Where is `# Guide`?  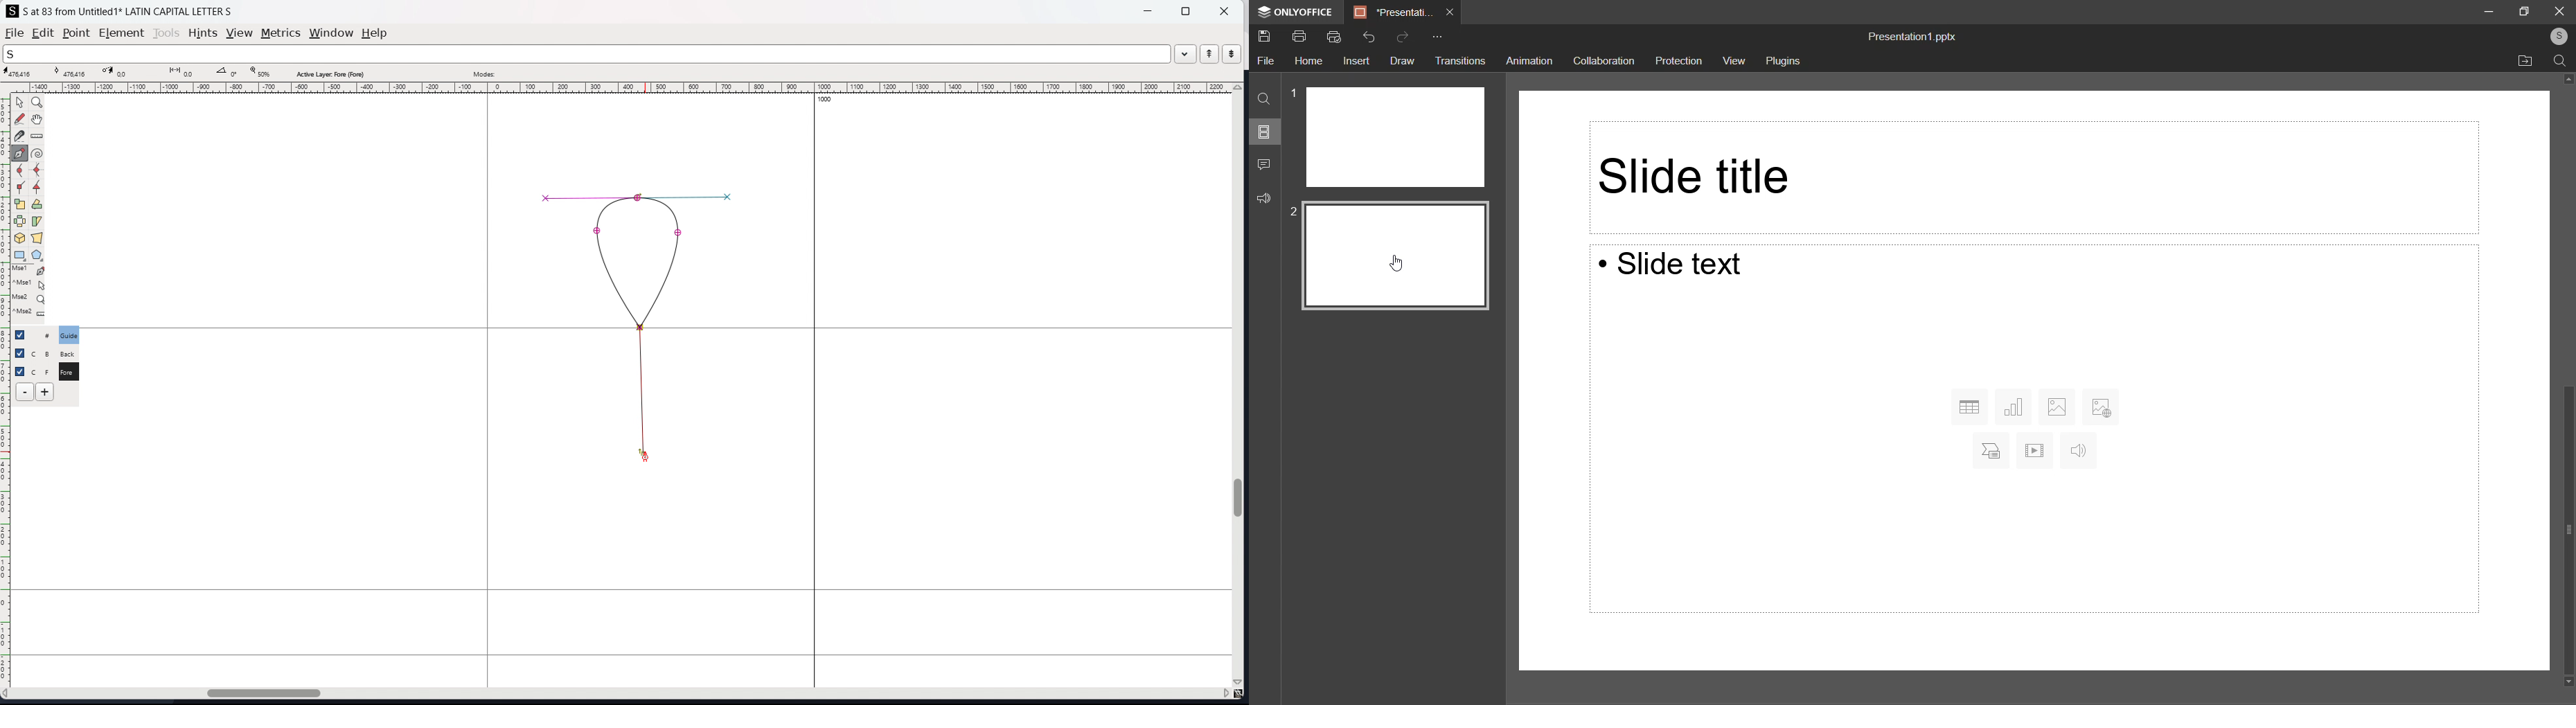
# Guide is located at coordinates (70, 335).